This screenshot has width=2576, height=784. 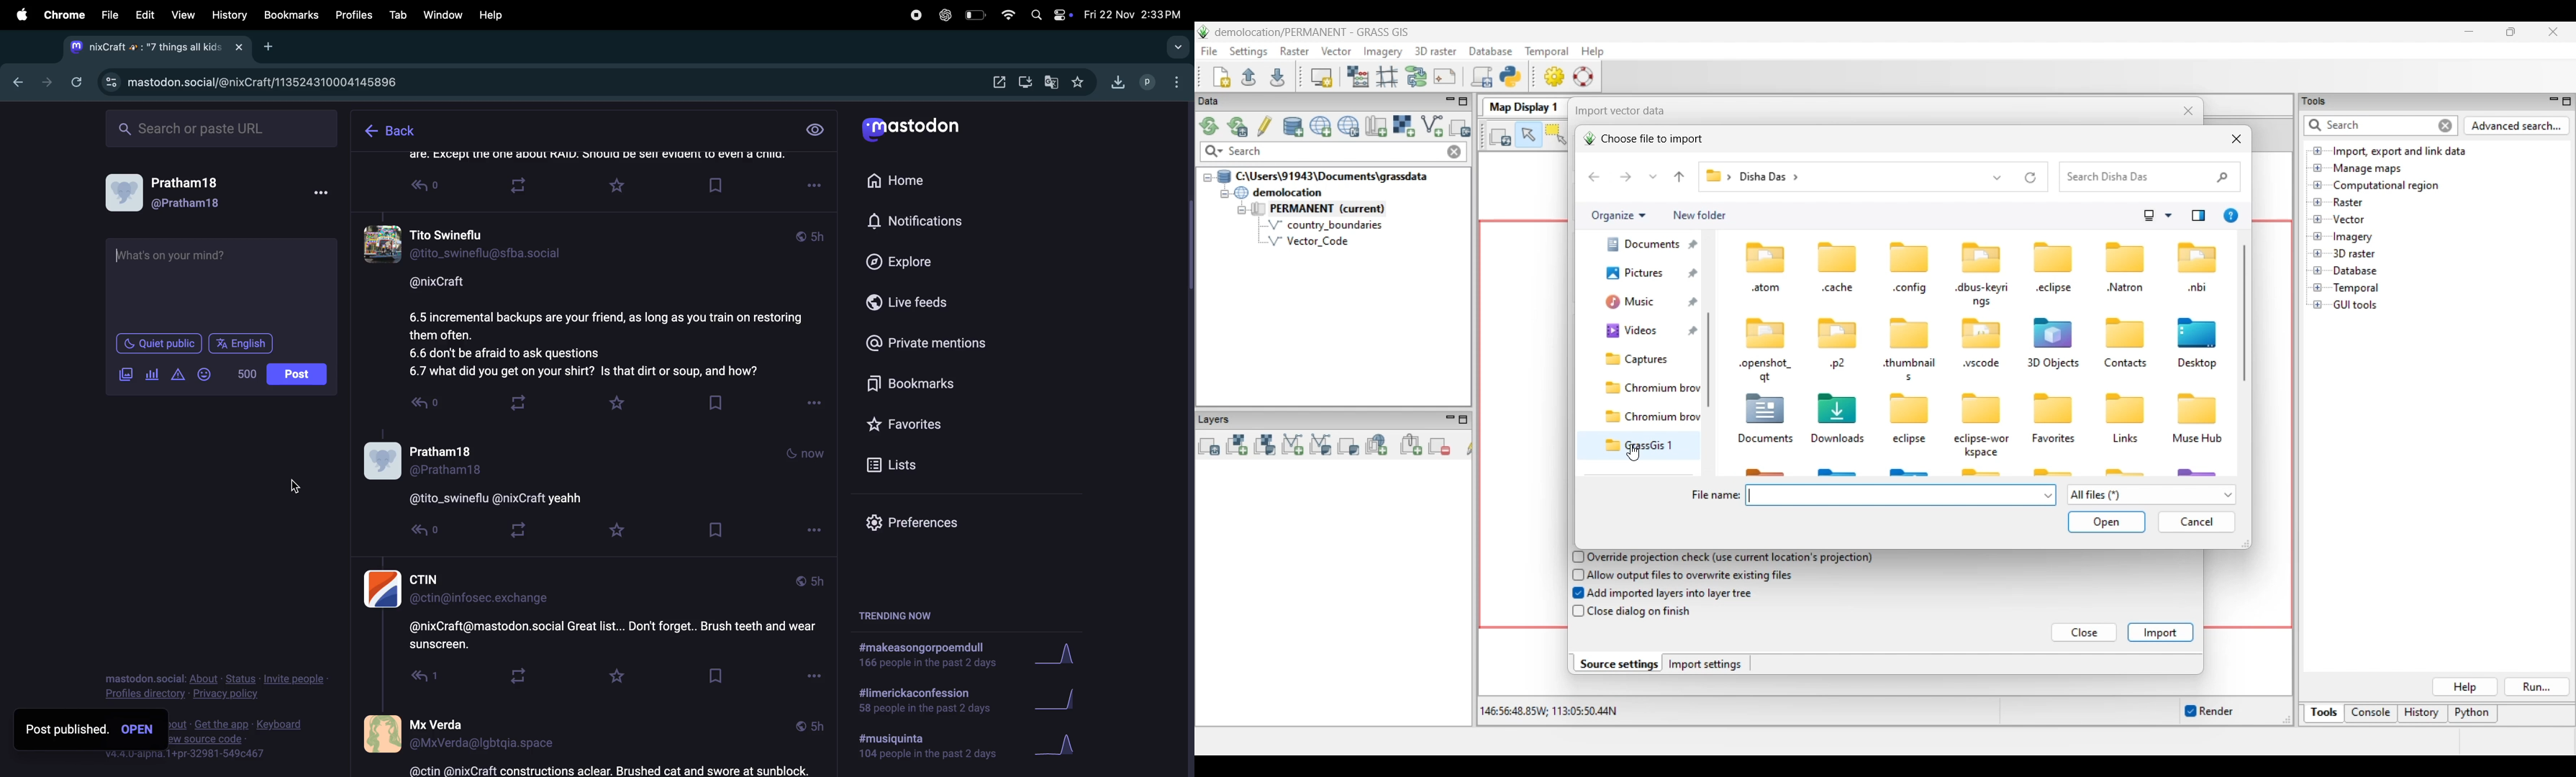 I want to click on read, so click(x=432, y=410).